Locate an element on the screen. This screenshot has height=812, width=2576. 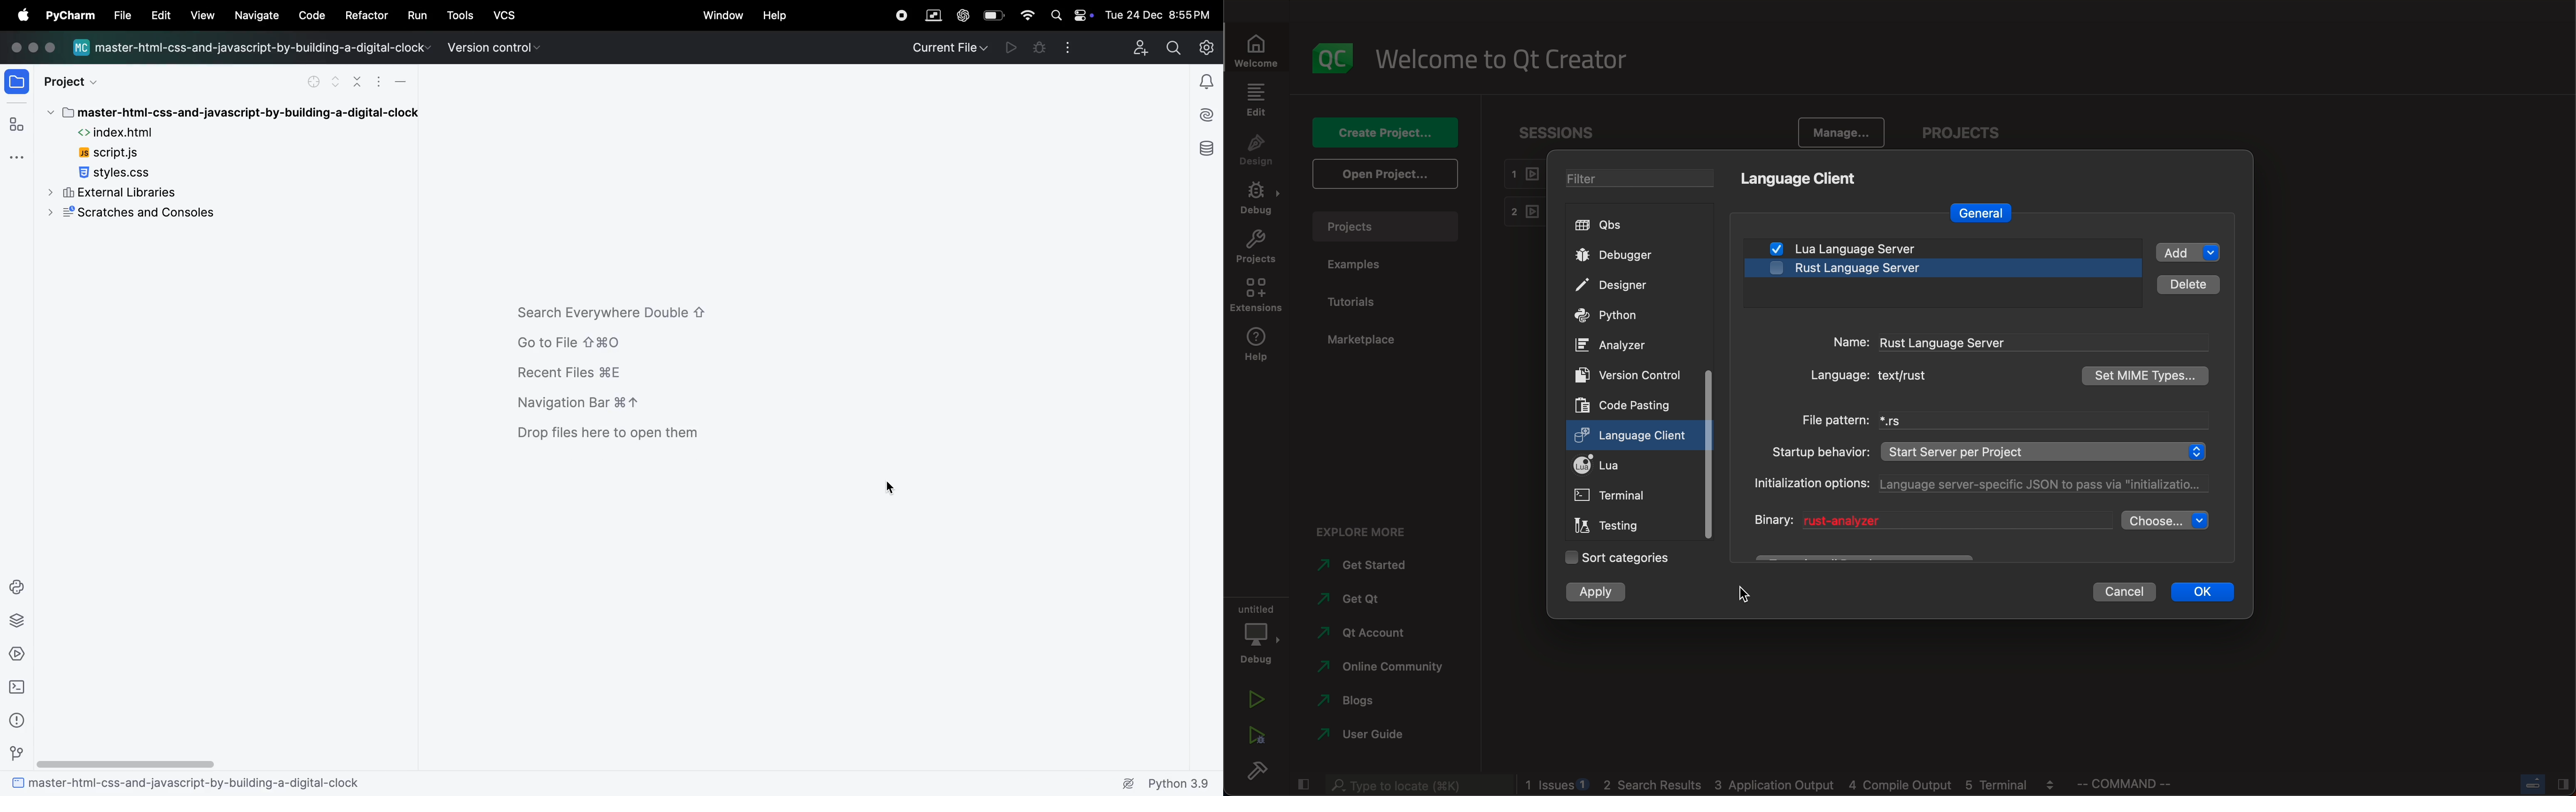
tools is located at coordinates (462, 13).